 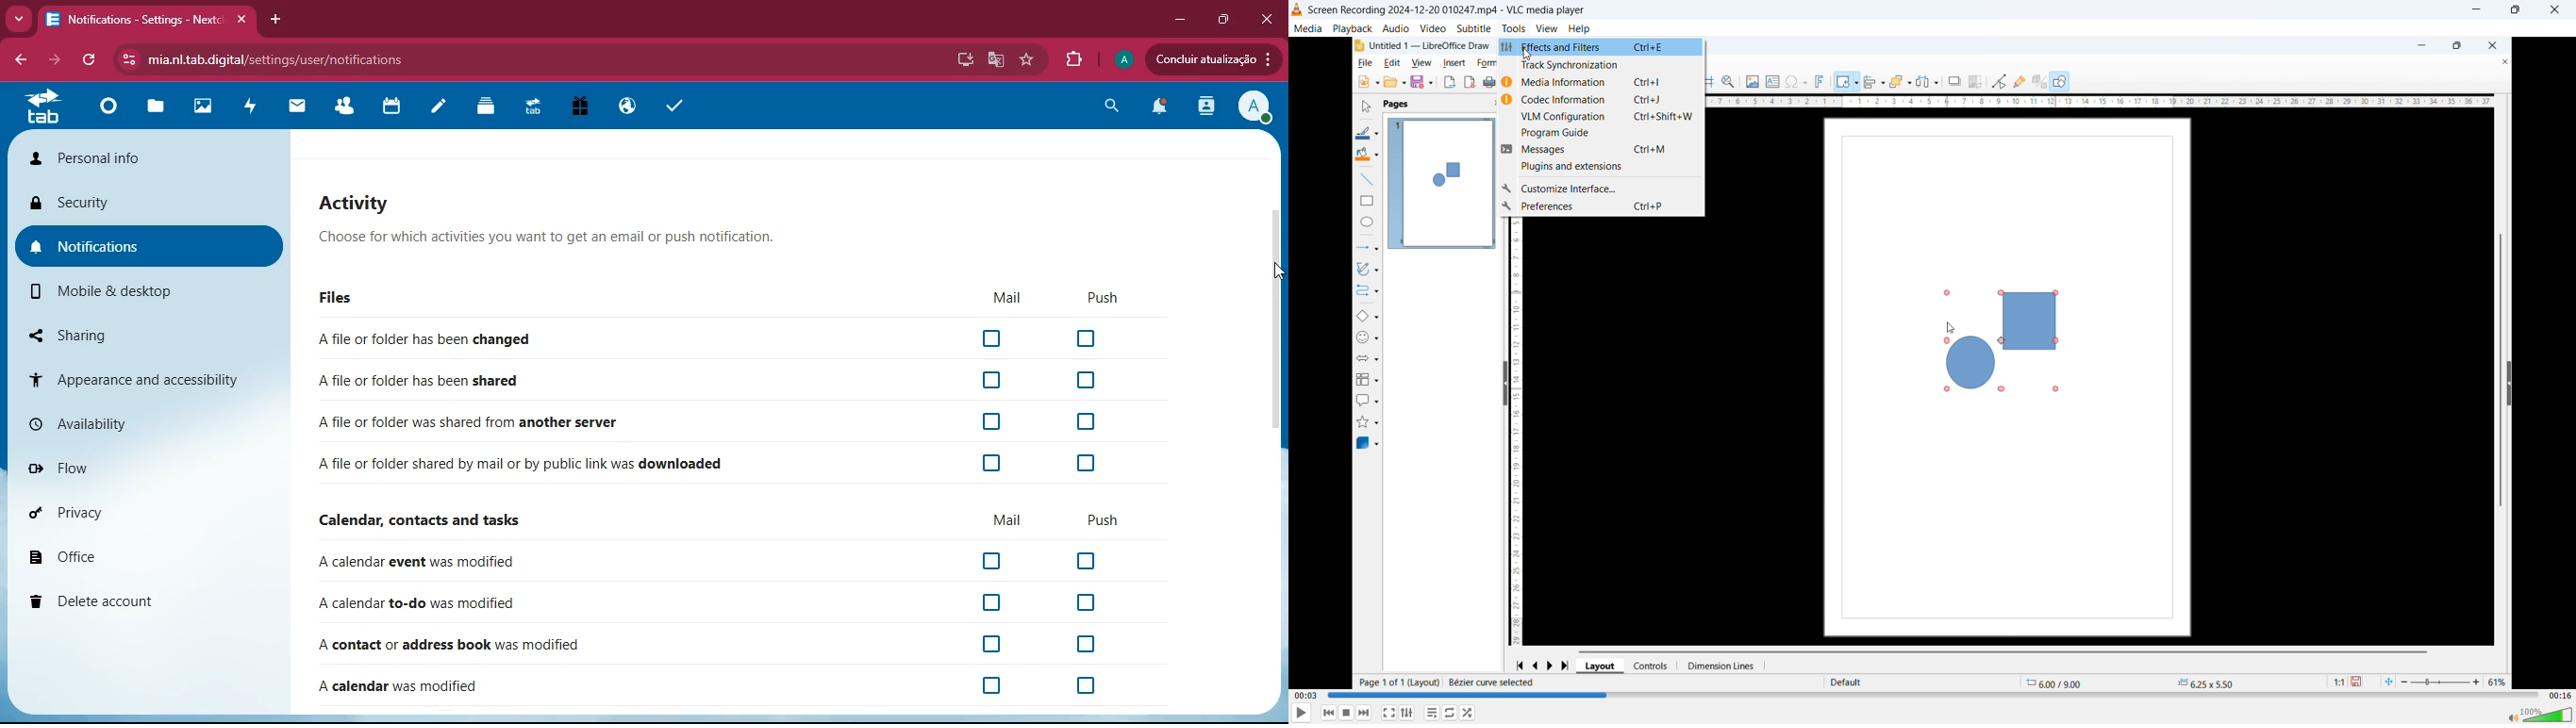 What do you see at coordinates (627, 104) in the screenshot?
I see `public` at bounding box center [627, 104].